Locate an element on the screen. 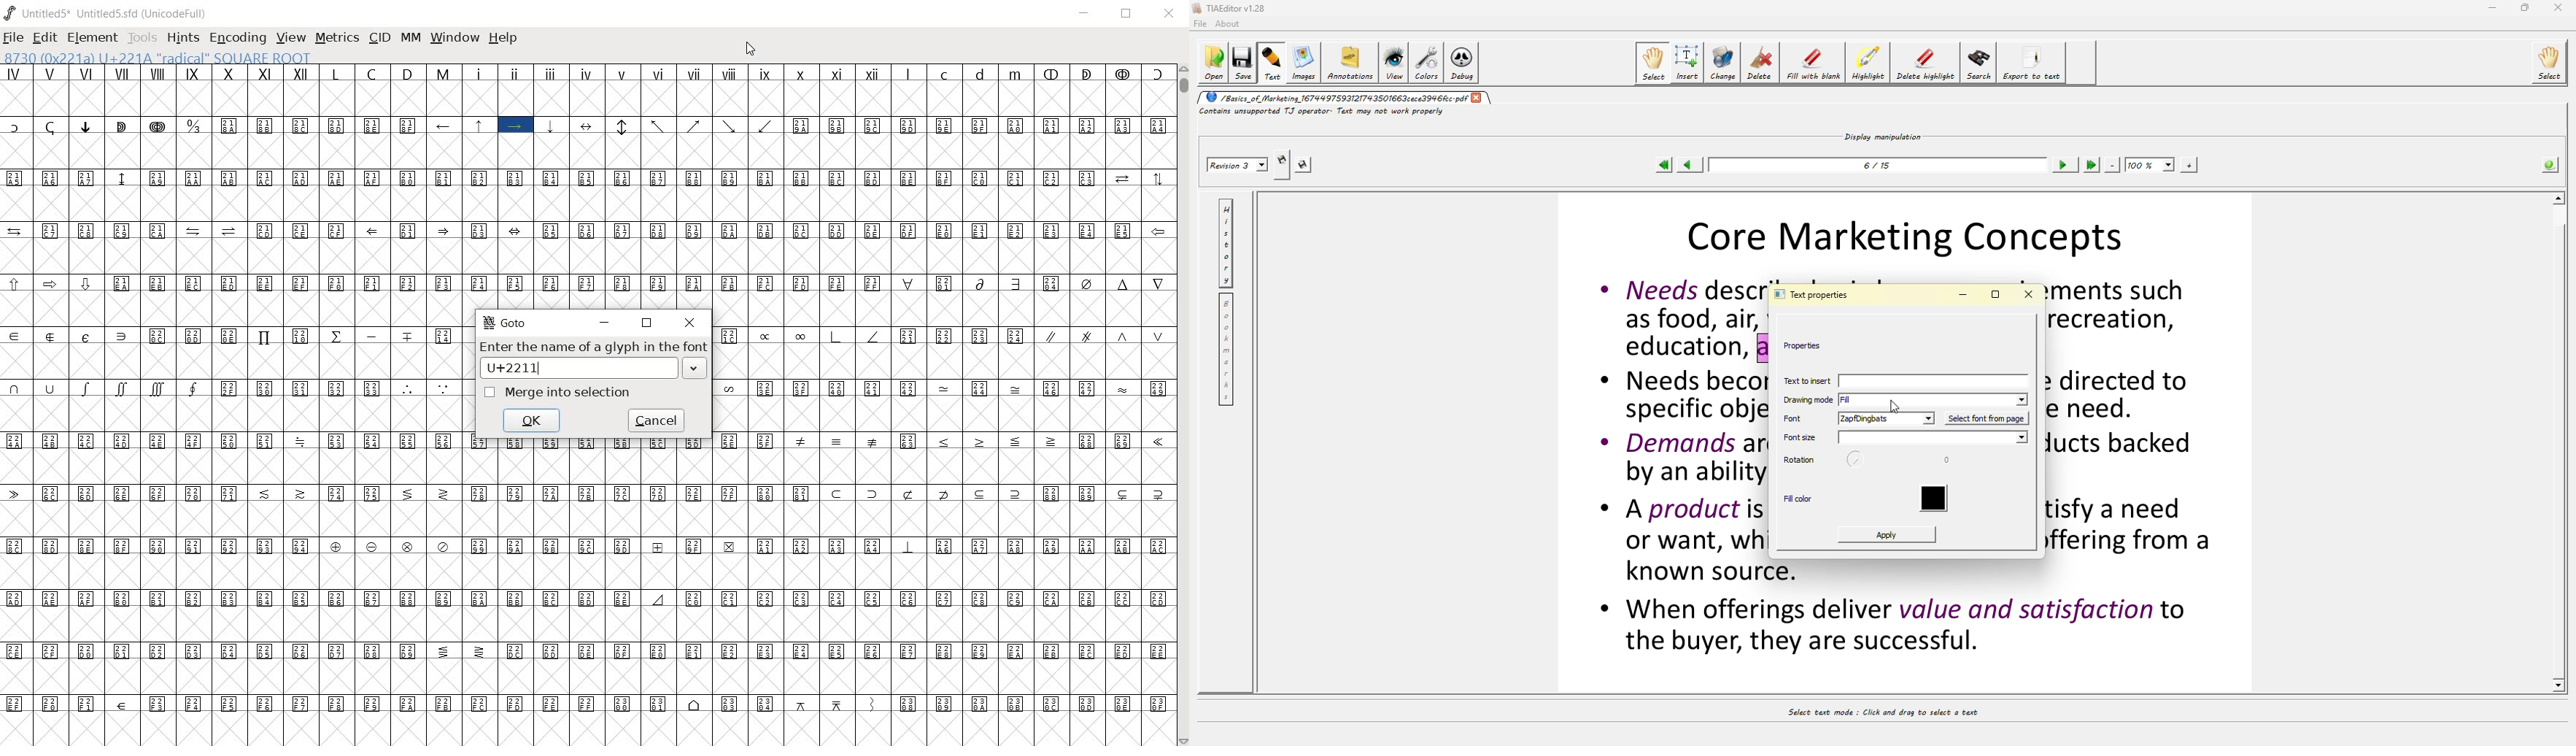 The width and height of the screenshot is (2576, 756). TOOLS is located at coordinates (141, 36).